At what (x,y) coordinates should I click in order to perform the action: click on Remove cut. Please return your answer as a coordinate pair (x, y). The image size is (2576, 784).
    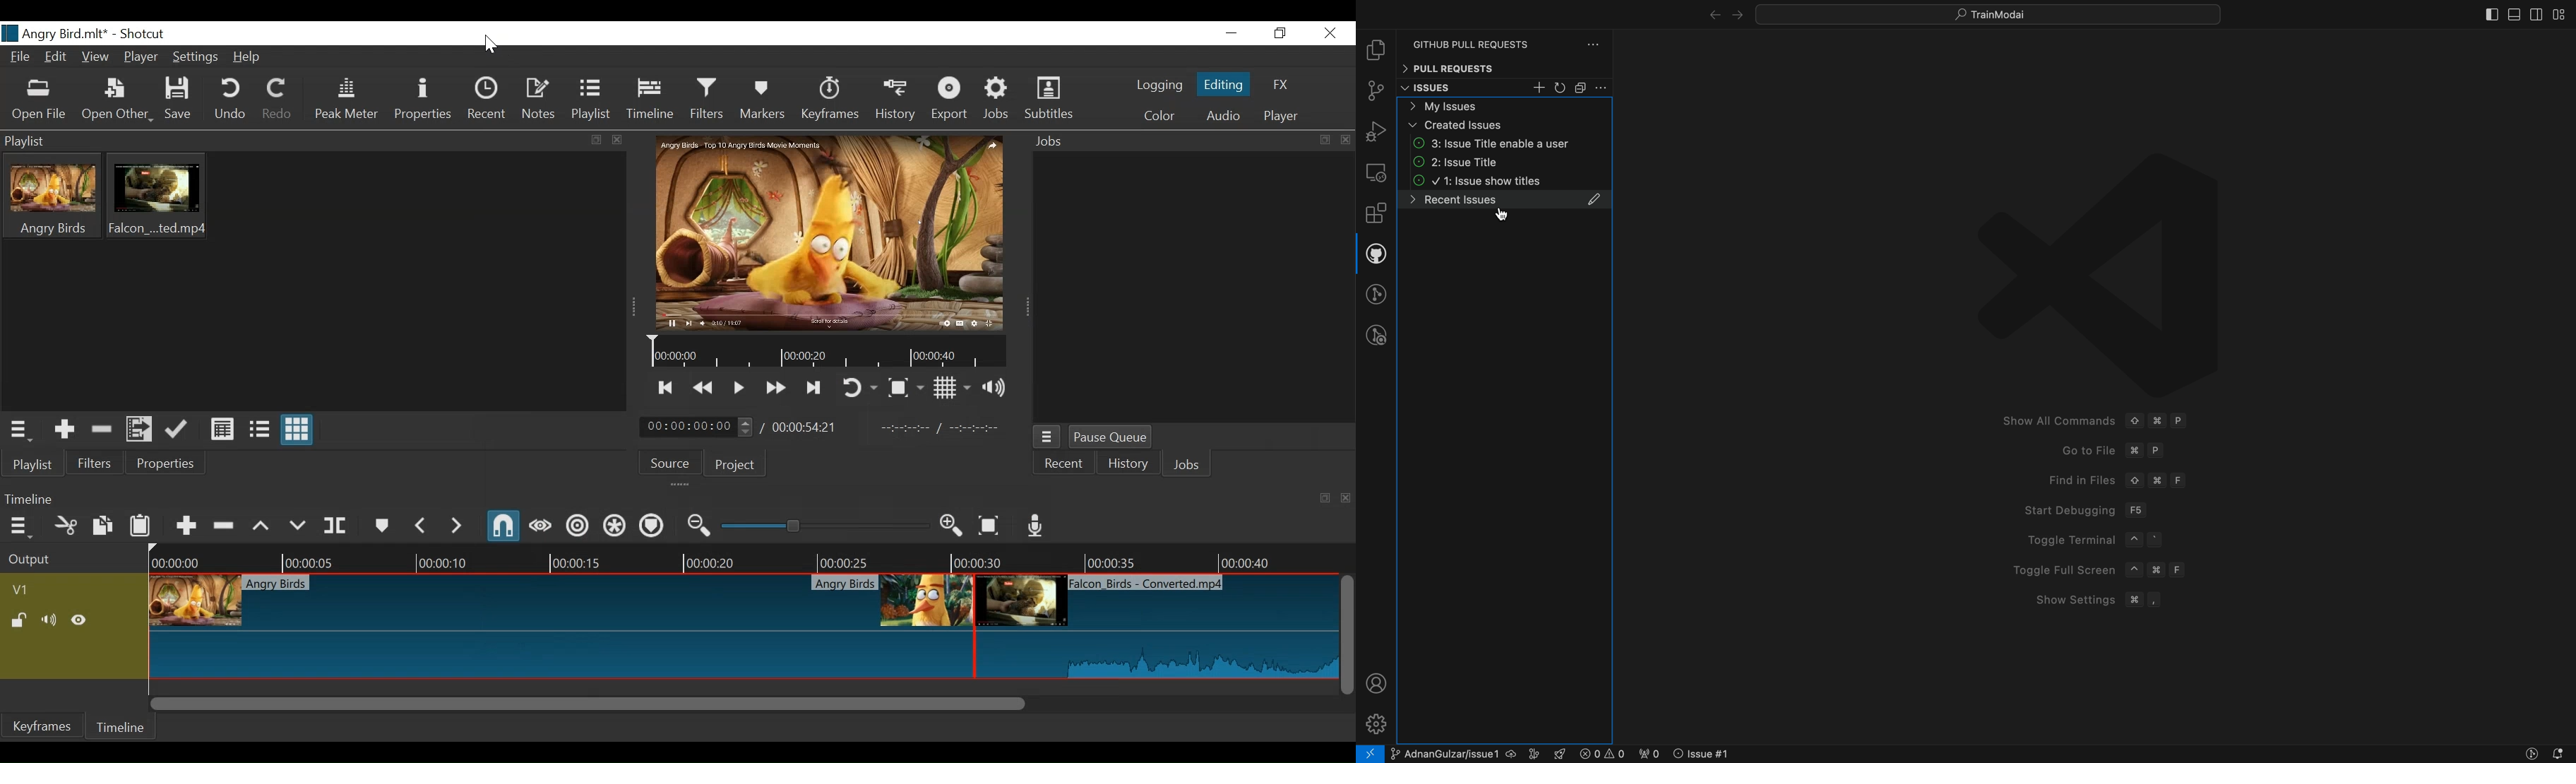
    Looking at the image, I should click on (100, 430).